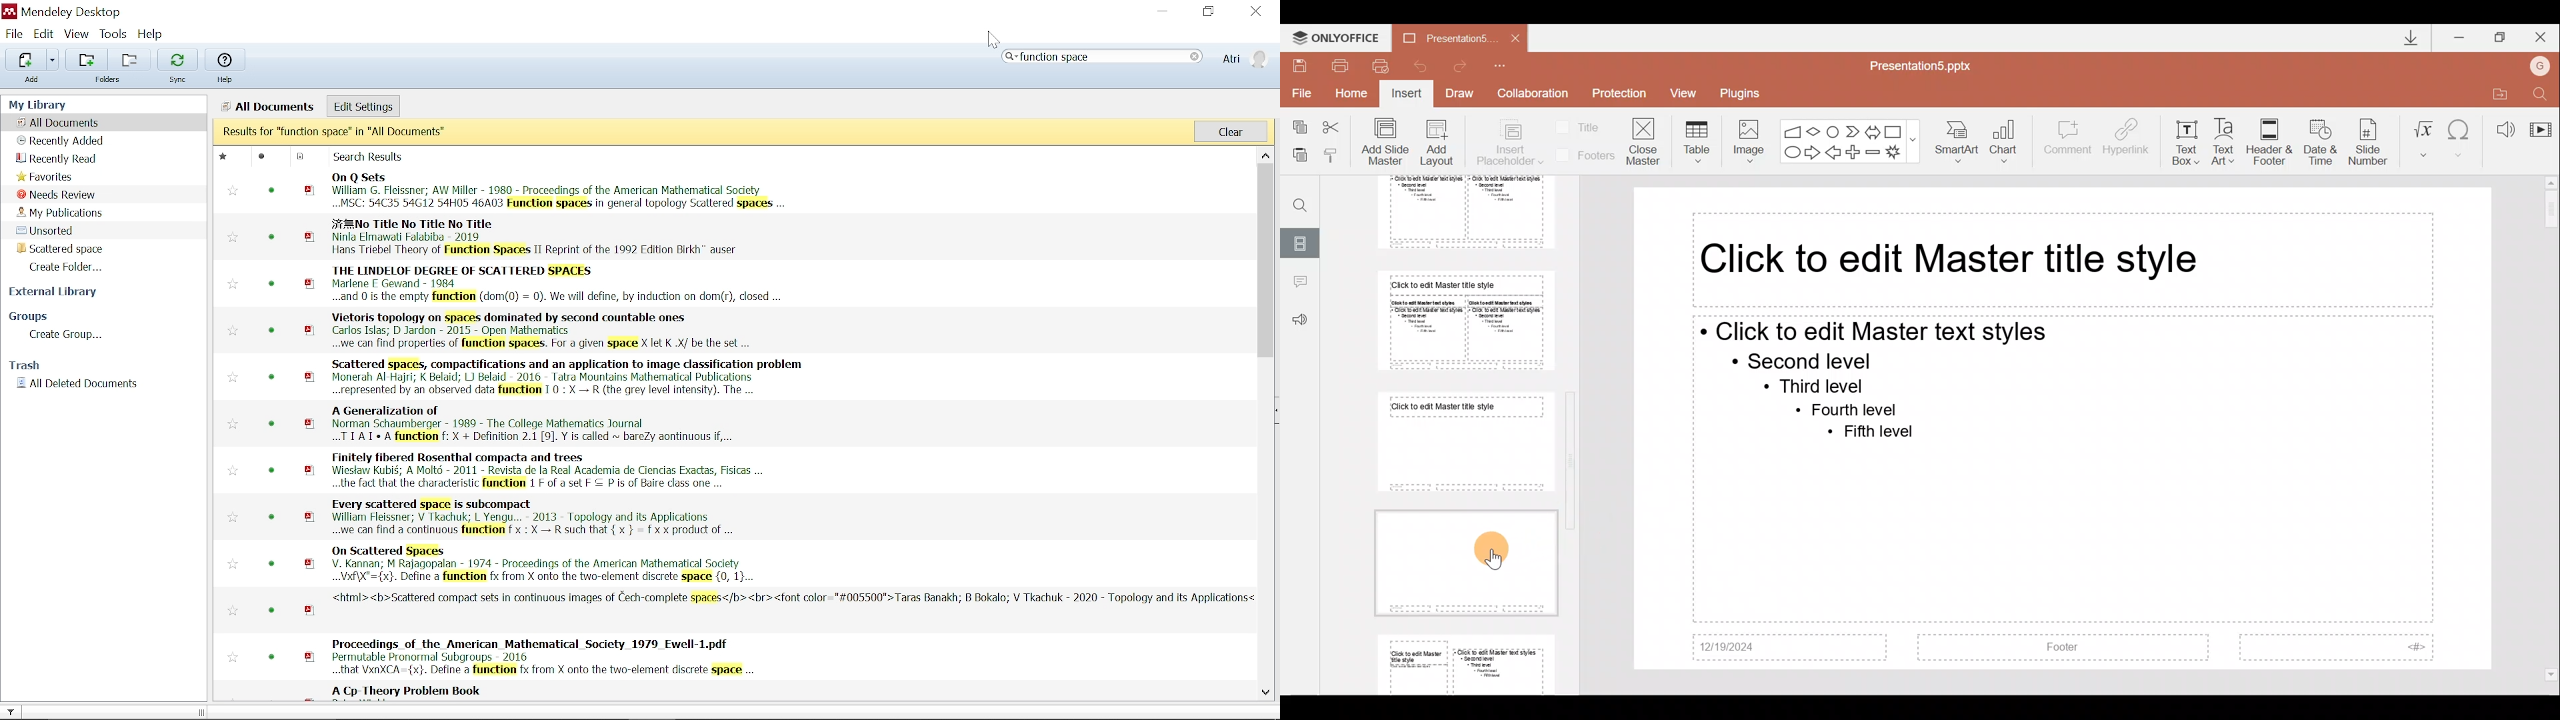  What do you see at coordinates (54, 60) in the screenshot?
I see `Add files options` at bounding box center [54, 60].